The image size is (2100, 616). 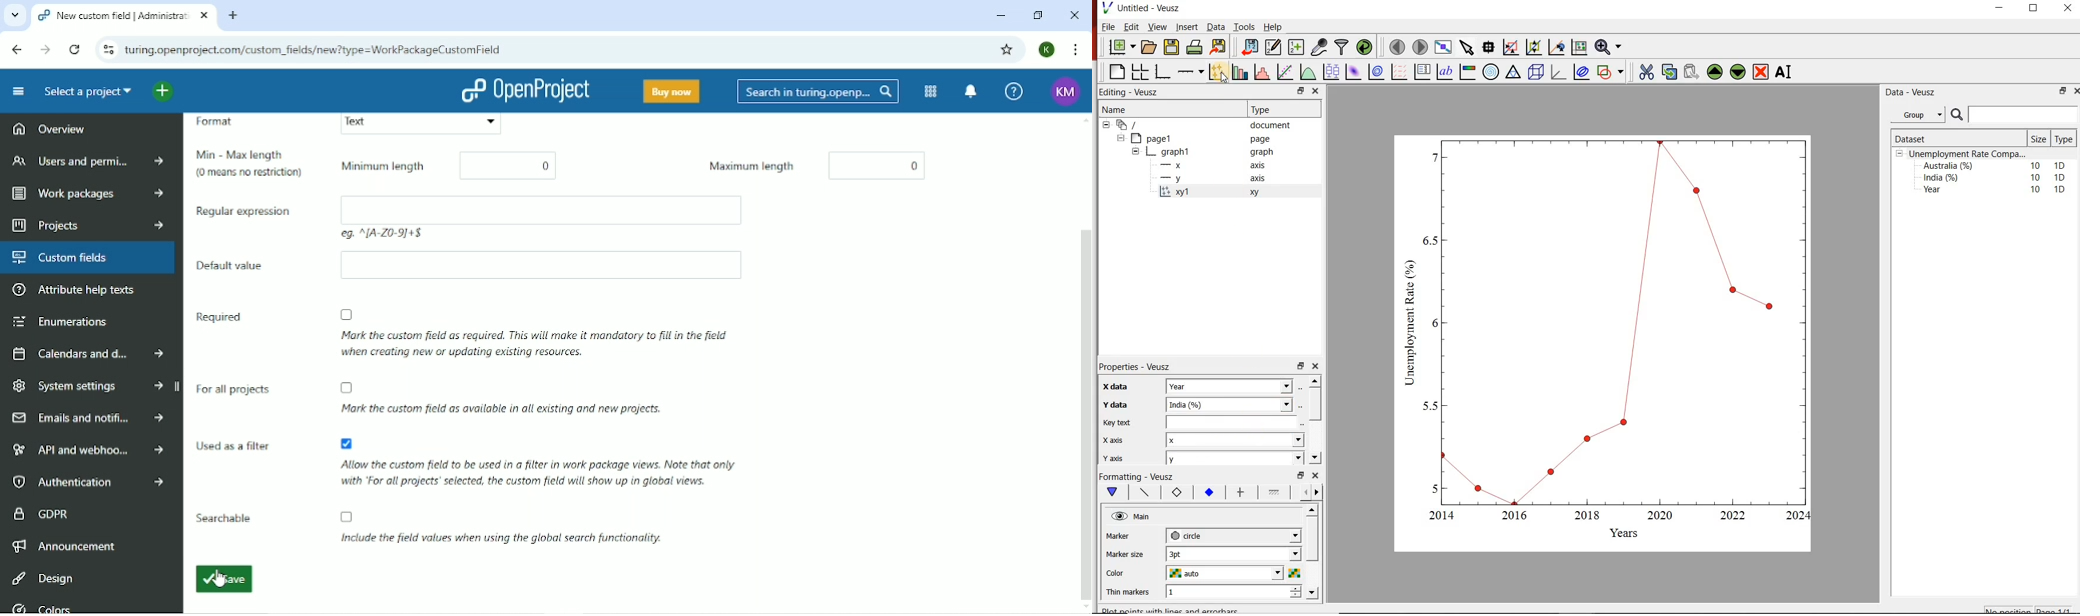 I want to click on Help, so click(x=1013, y=92).